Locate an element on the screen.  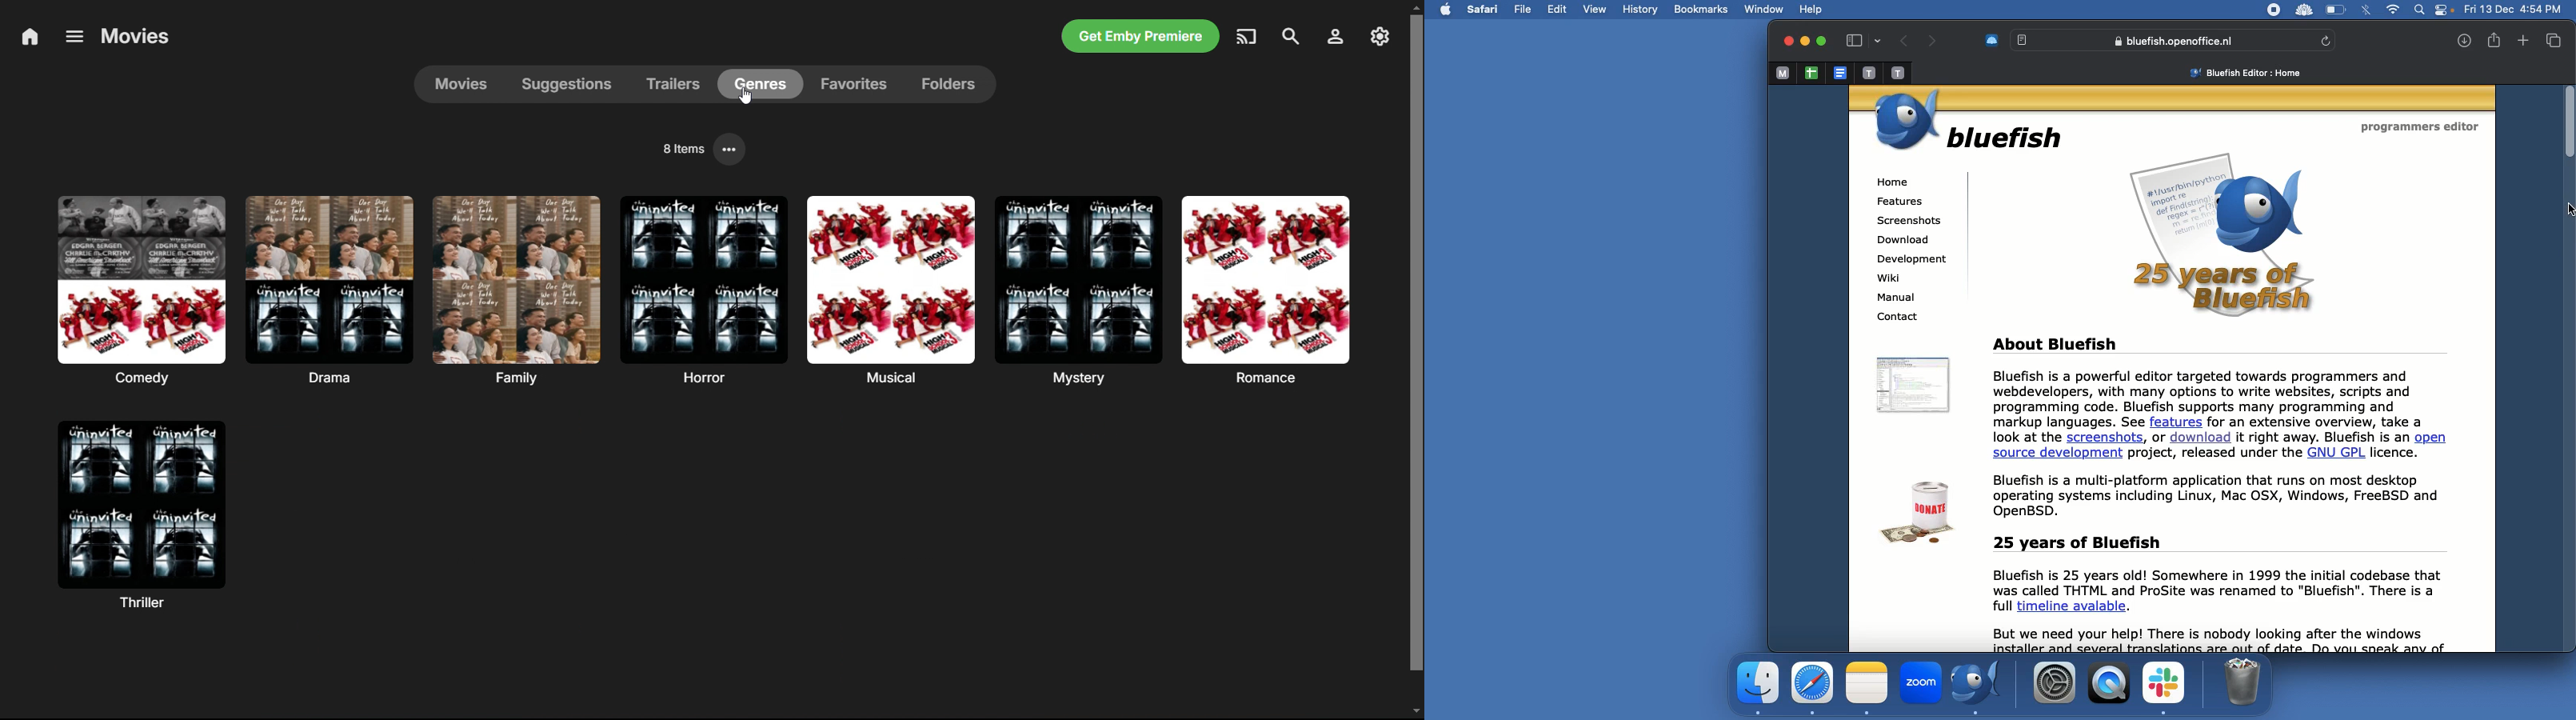
scrollbar is located at coordinates (1417, 361).